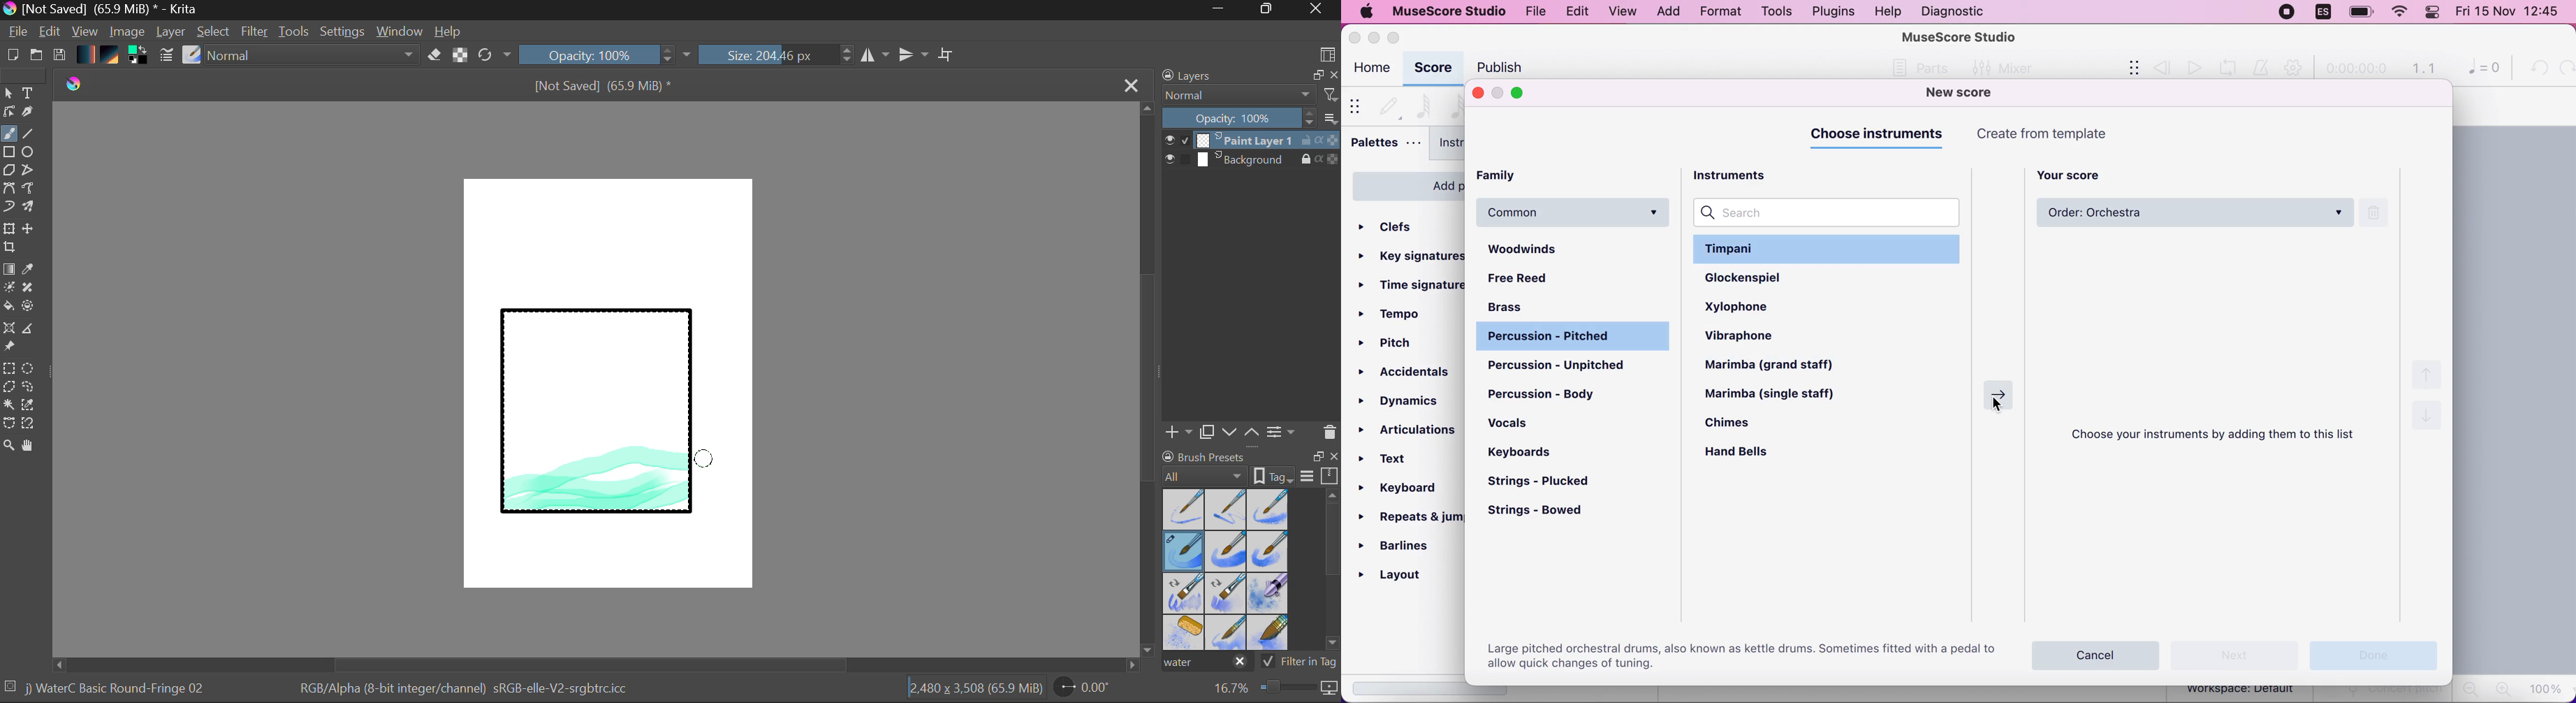  Describe the element at coordinates (2424, 69) in the screenshot. I see `1.1 time` at that location.